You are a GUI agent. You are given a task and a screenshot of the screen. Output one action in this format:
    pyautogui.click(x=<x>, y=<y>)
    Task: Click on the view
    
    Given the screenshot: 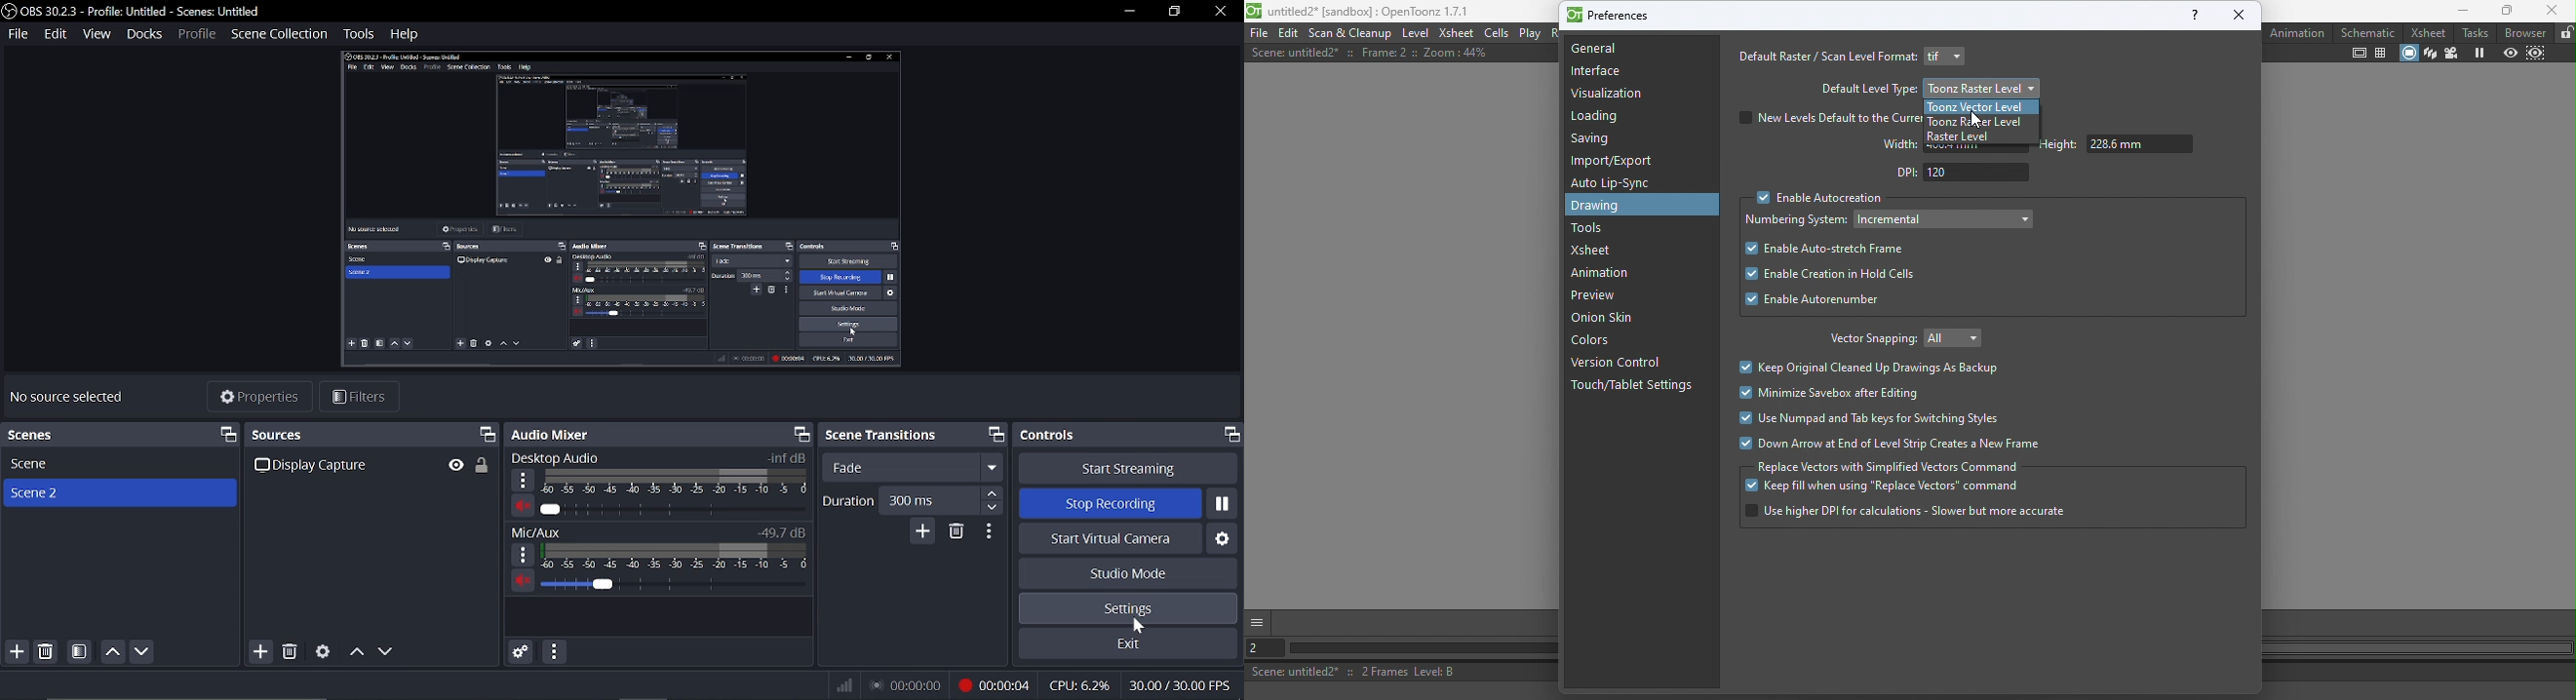 What is the action you would take?
    pyautogui.click(x=97, y=33)
    